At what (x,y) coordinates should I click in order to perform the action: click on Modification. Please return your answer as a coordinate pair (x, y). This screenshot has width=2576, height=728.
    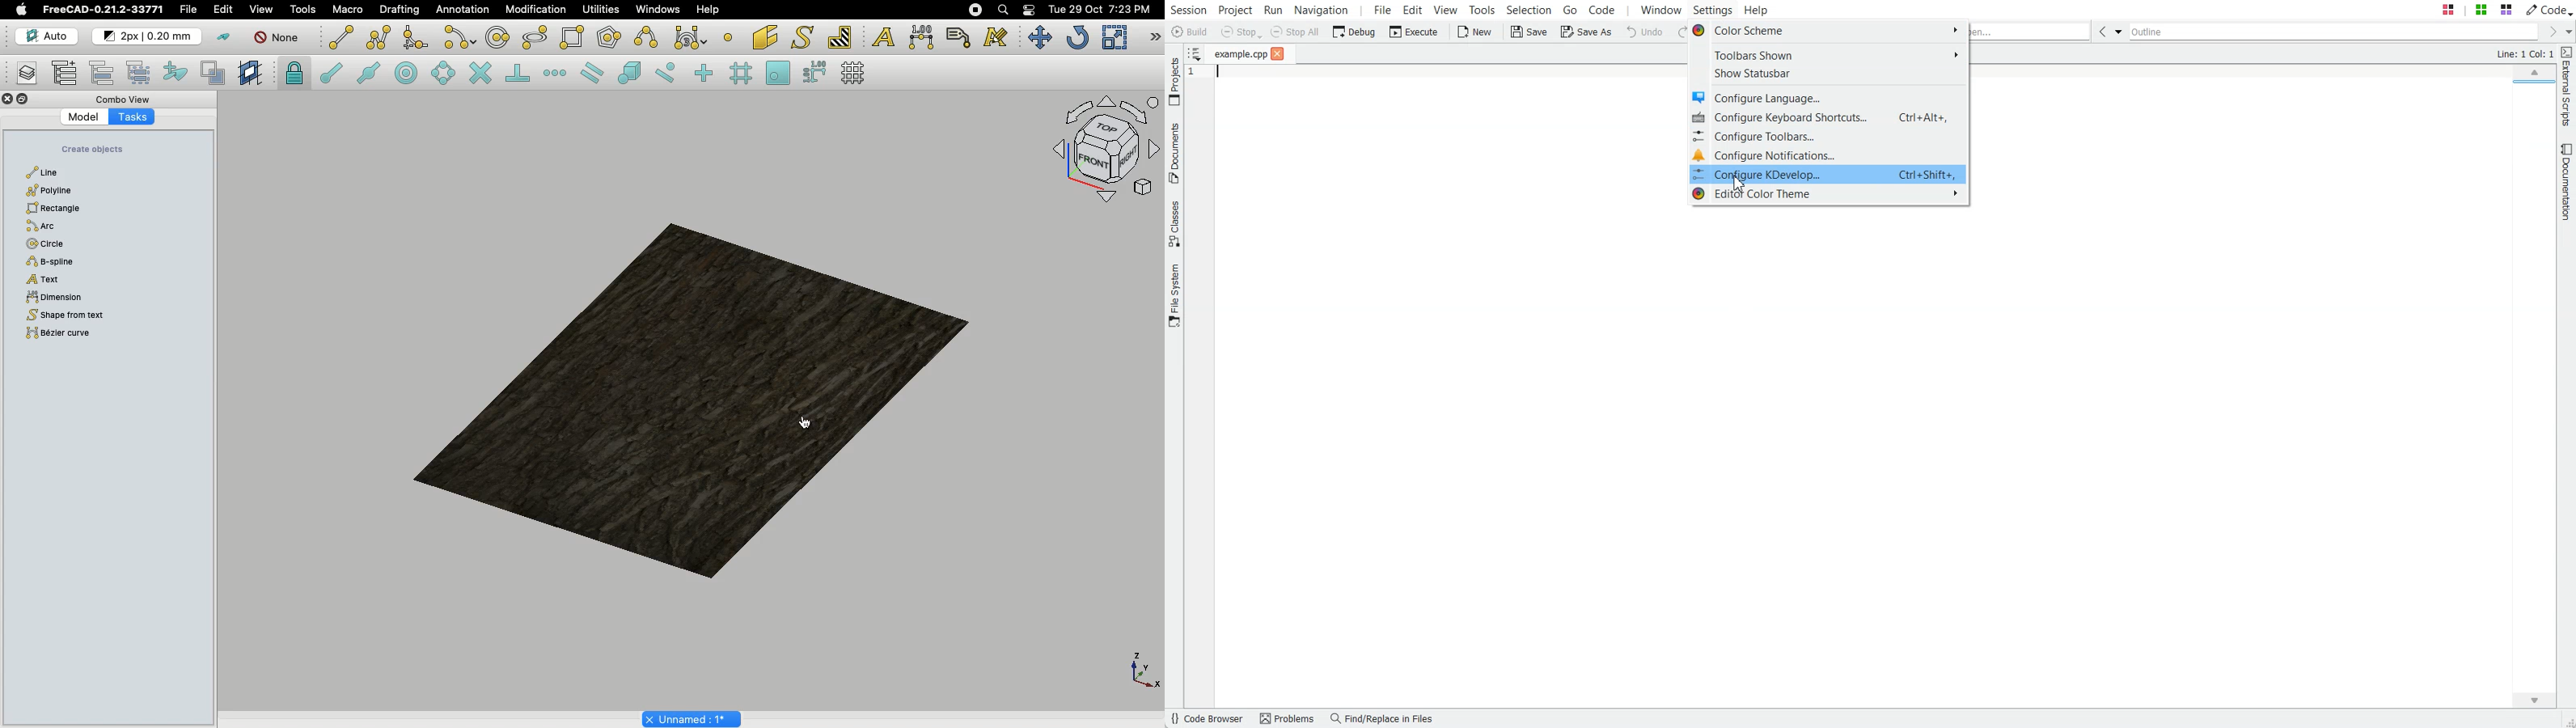
    Looking at the image, I should click on (531, 9).